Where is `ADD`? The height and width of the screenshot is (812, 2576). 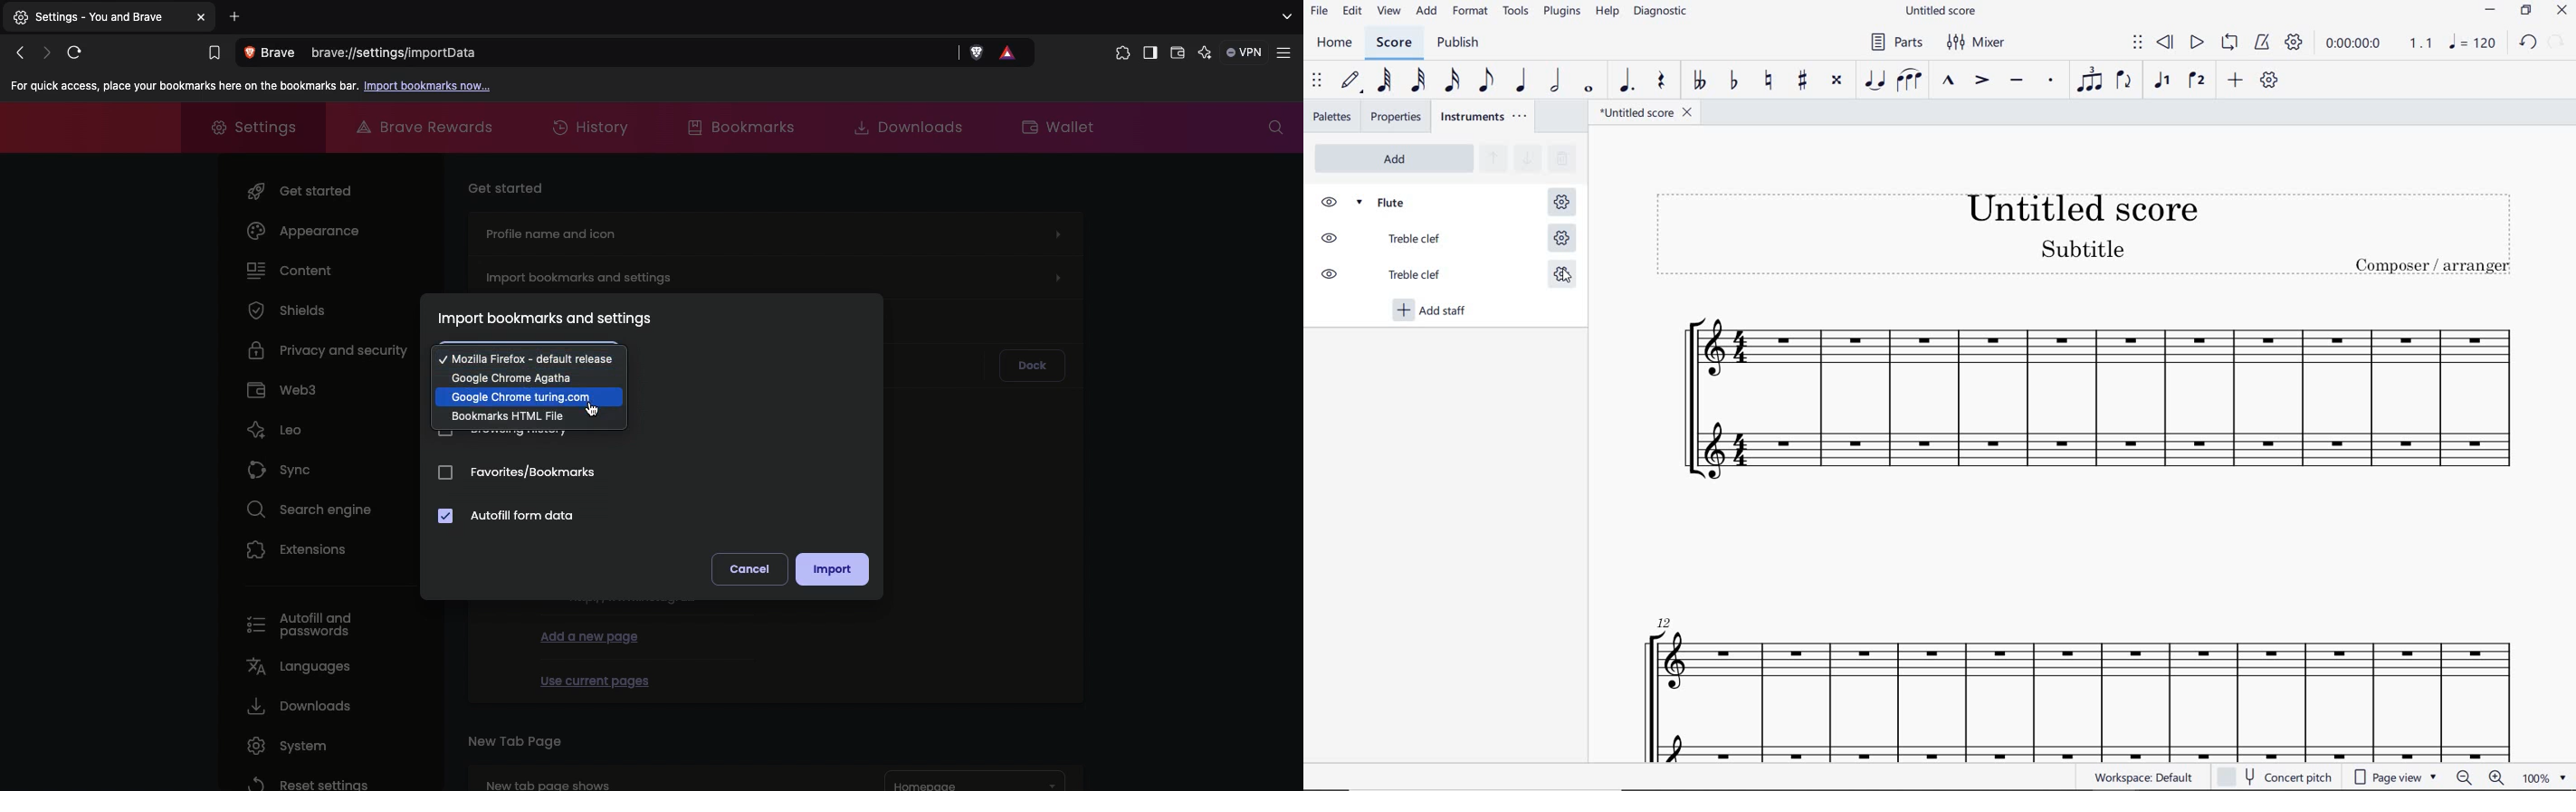 ADD is located at coordinates (1394, 158).